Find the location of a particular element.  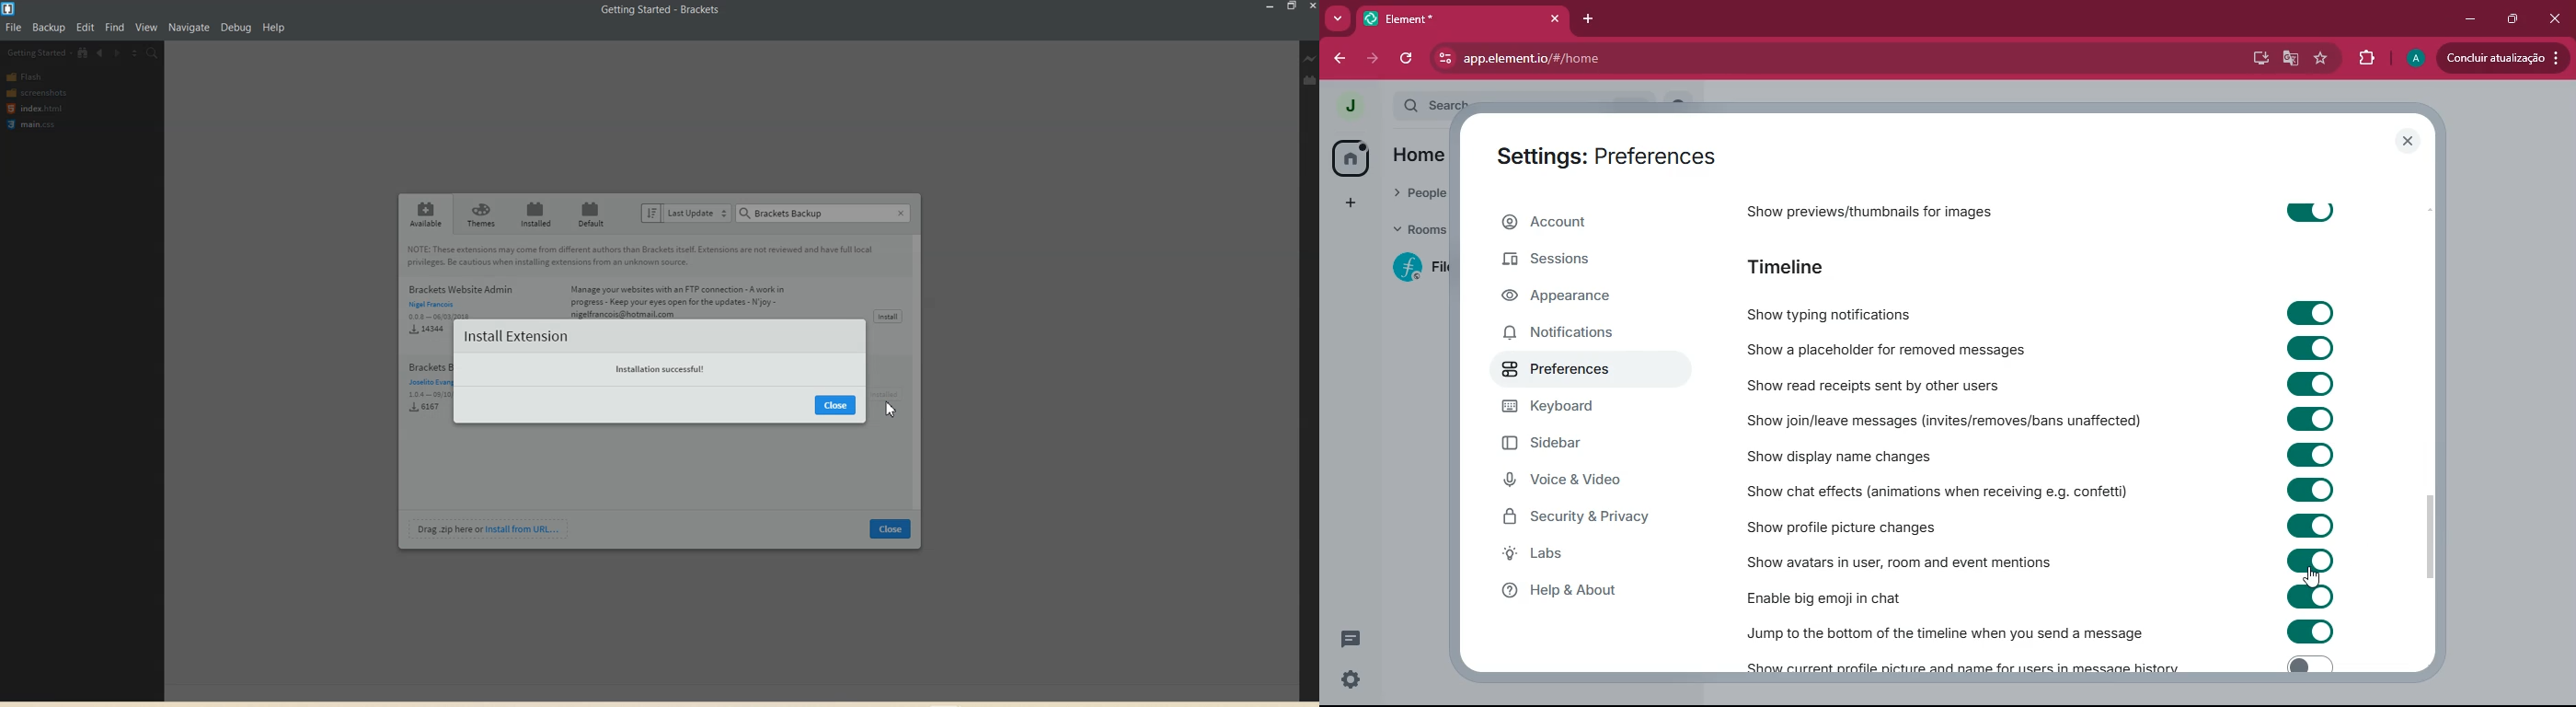

Close is located at coordinates (836, 405).